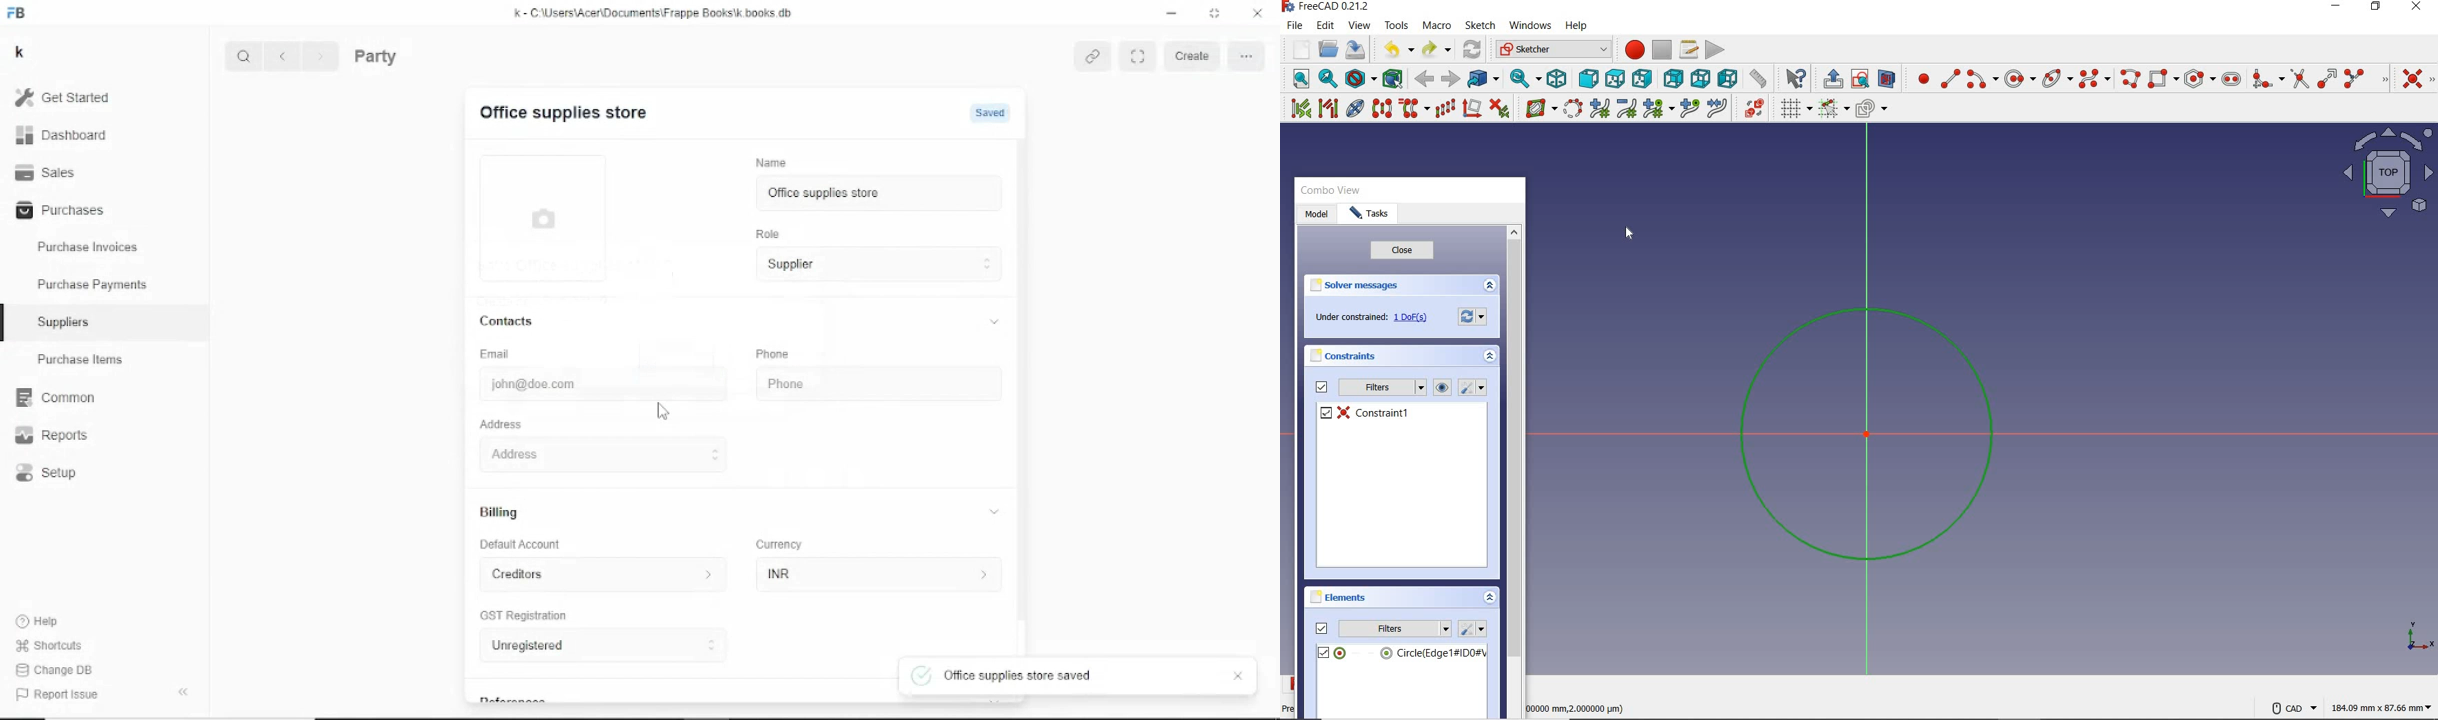 The image size is (2464, 728). What do you see at coordinates (1490, 286) in the screenshot?
I see `collapse` at bounding box center [1490, 286].